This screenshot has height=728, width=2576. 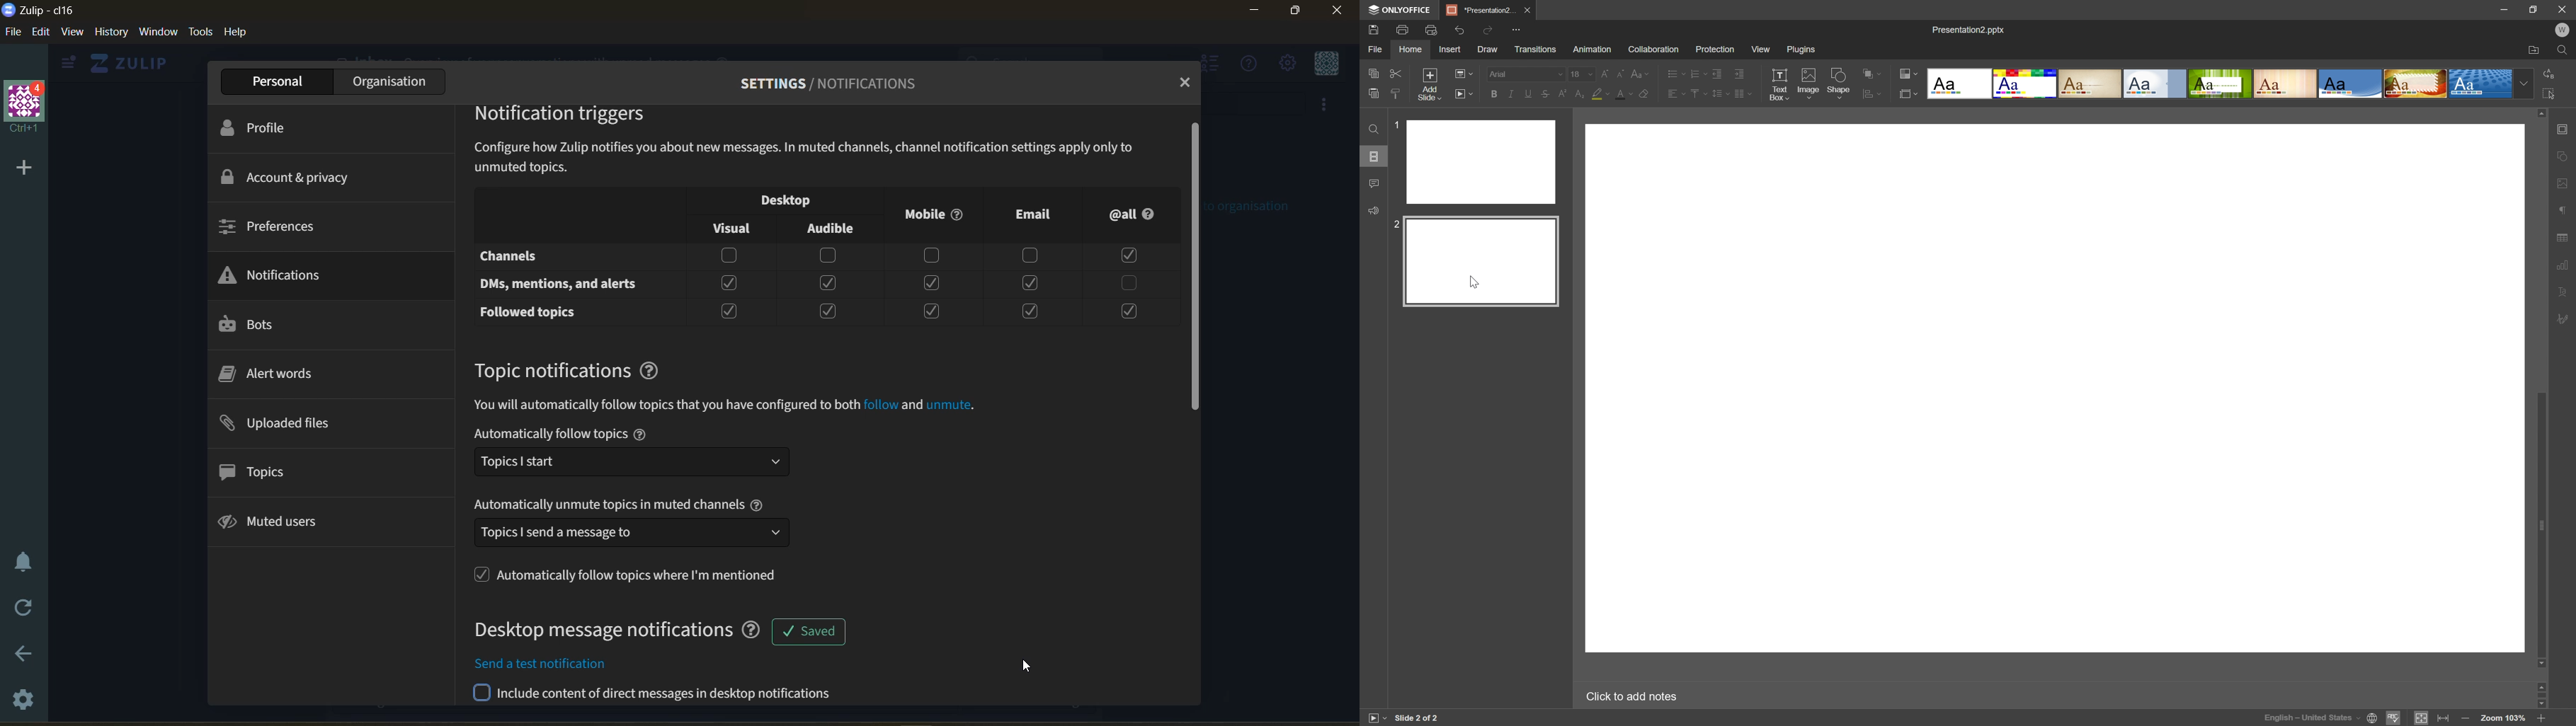 What do you see at coordinates (516, 256) in the screenshot?
I see `Channels` at bounding box center [516, 256].